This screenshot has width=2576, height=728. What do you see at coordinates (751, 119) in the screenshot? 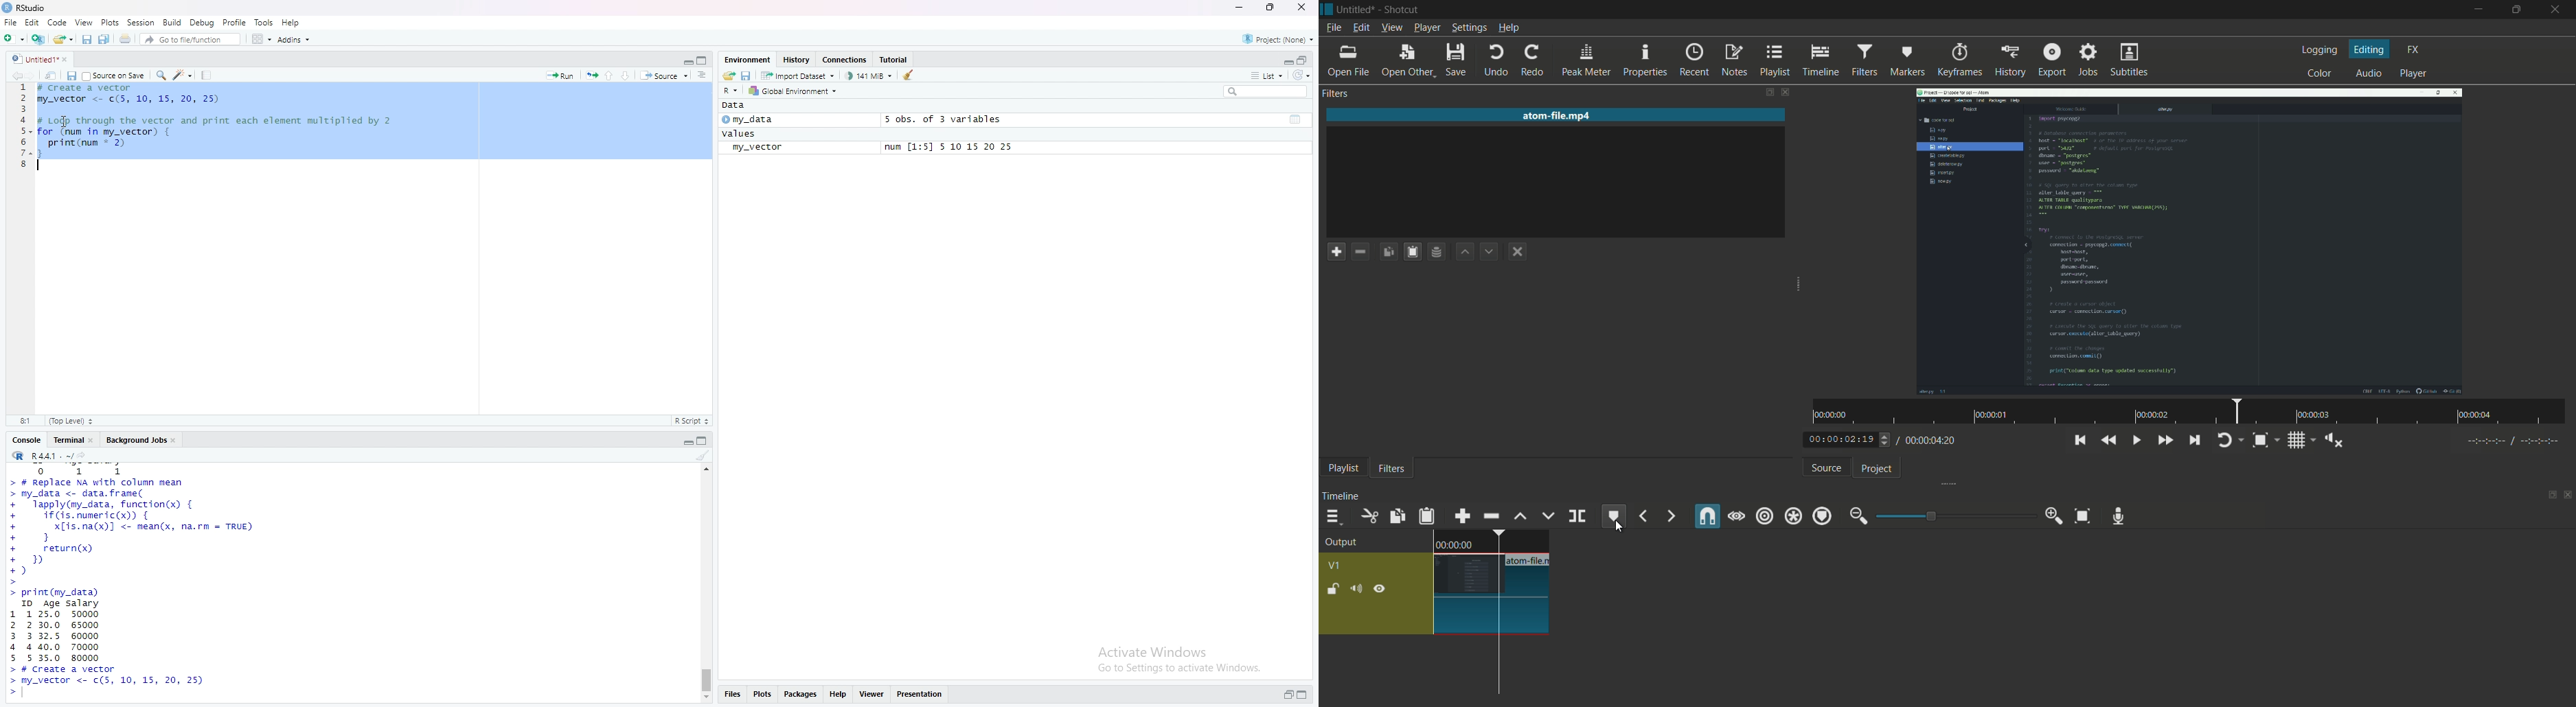
I see `my_data` at bounding box center [751, 119].